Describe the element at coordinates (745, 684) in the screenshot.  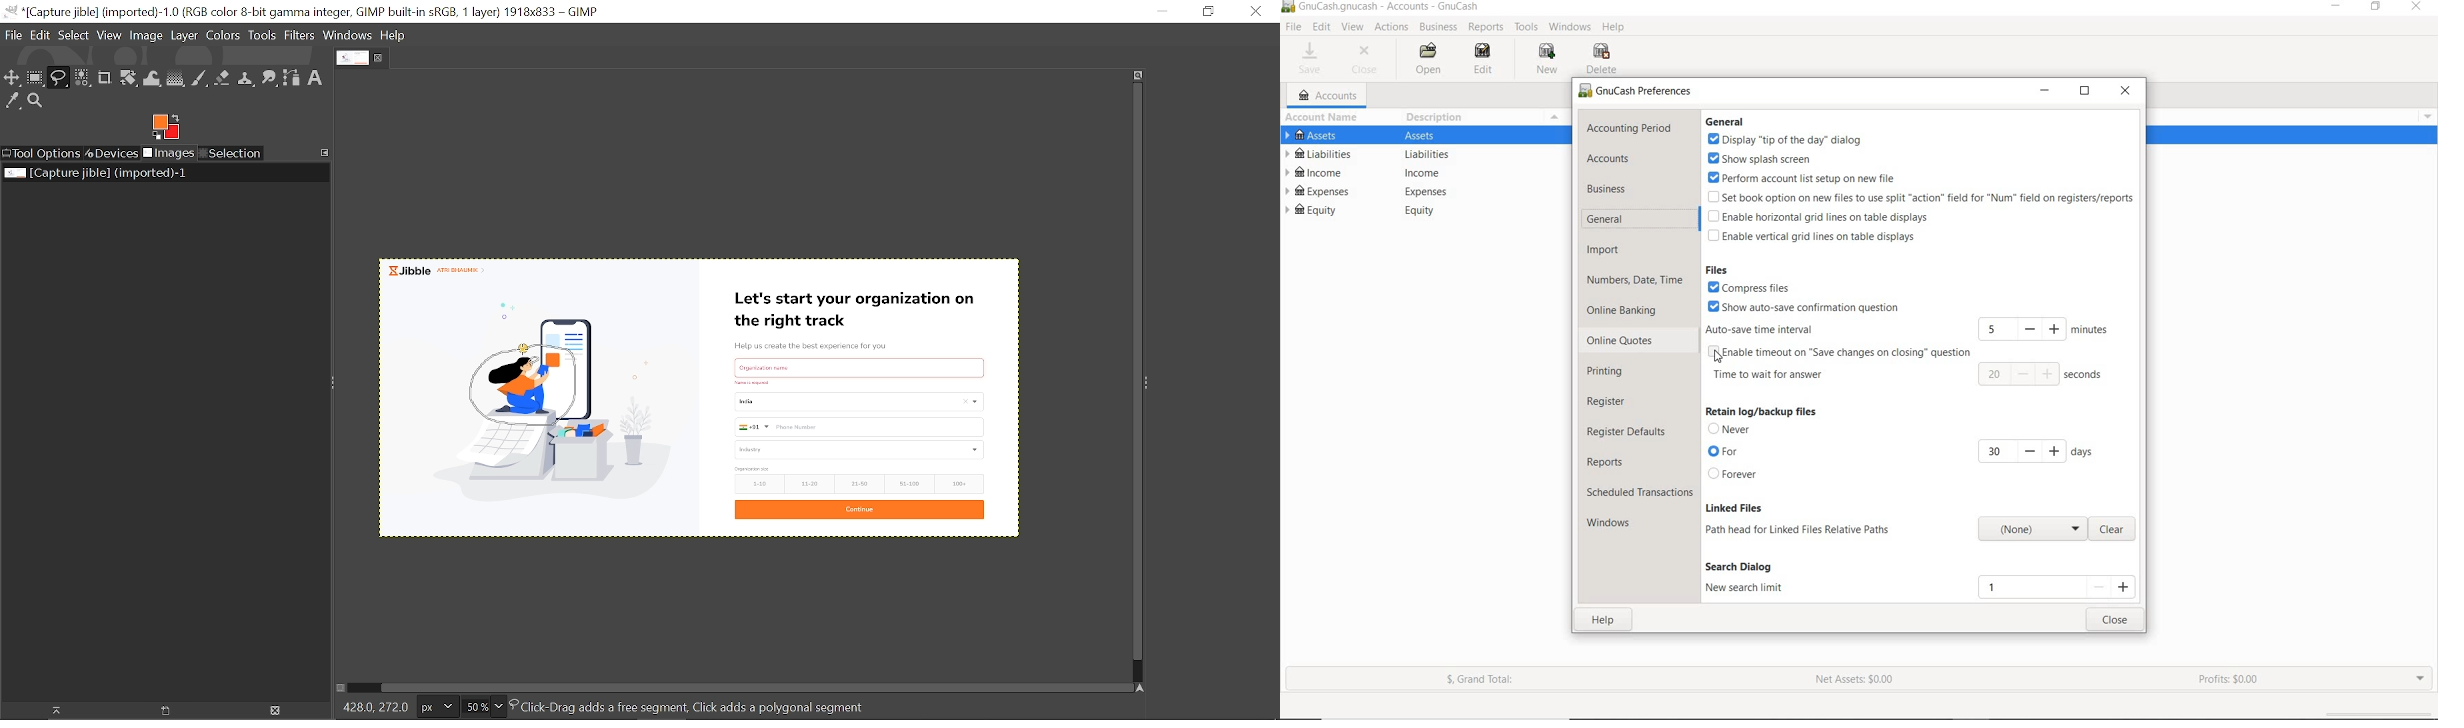
I see `Horizontal scrollbar` at that location.